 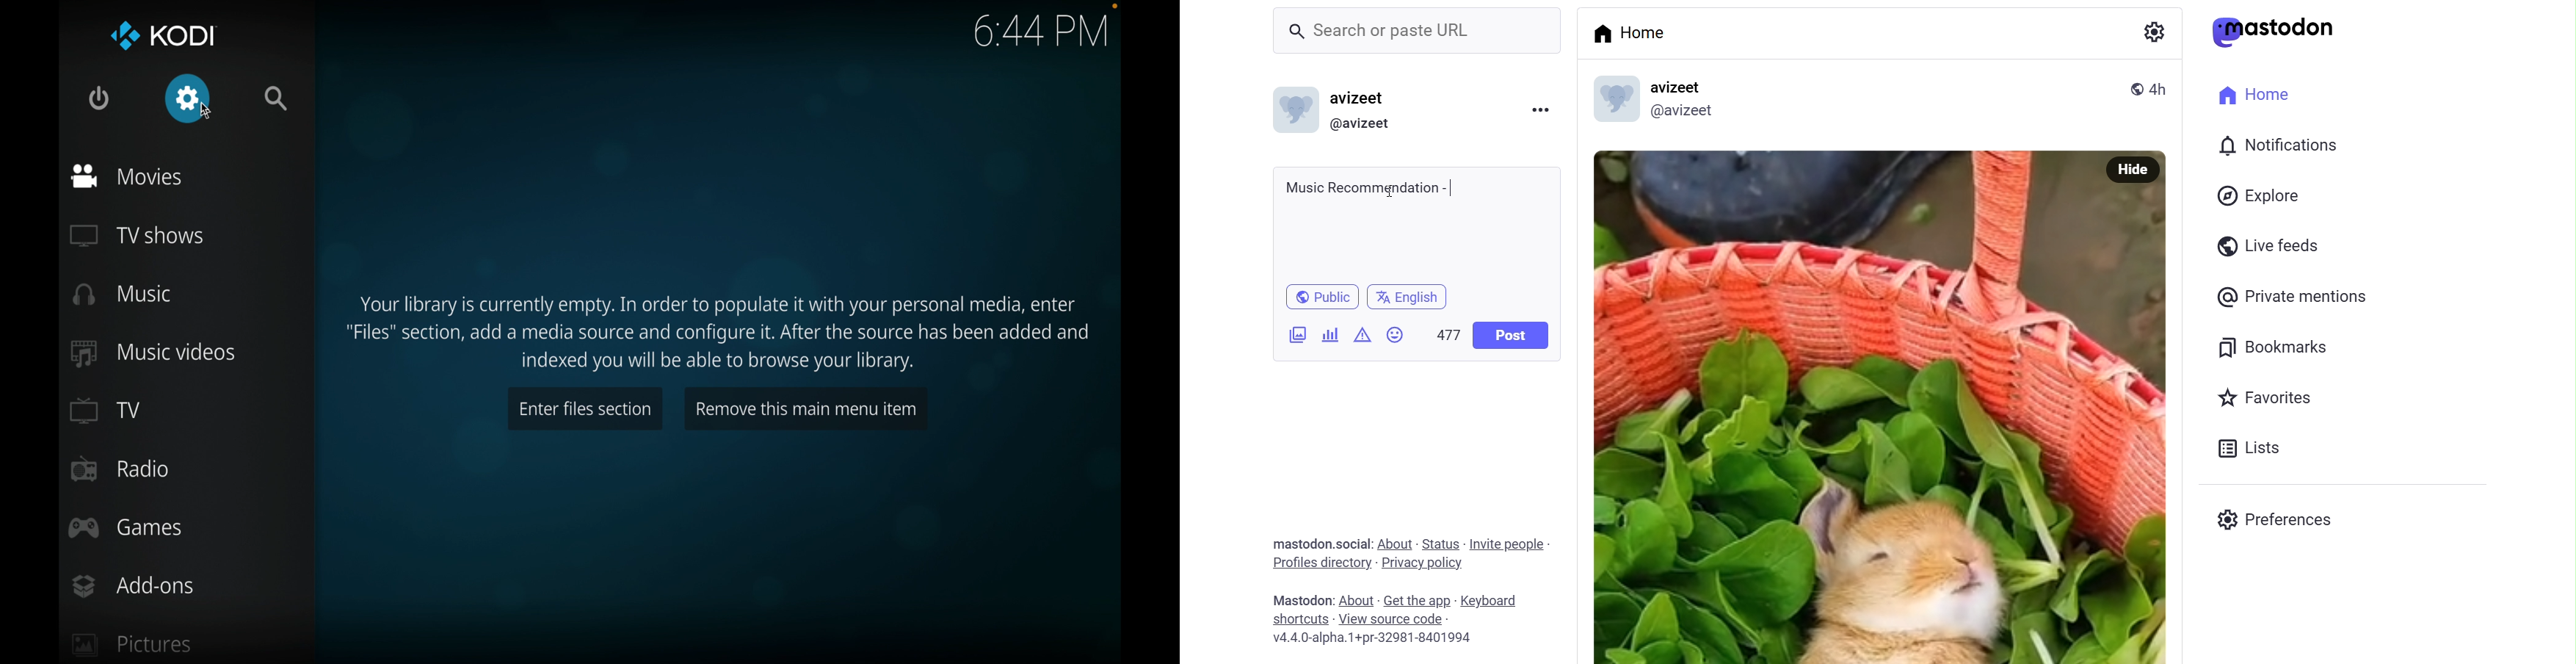 I want to click on tv shows, so click(x=137, y=235).